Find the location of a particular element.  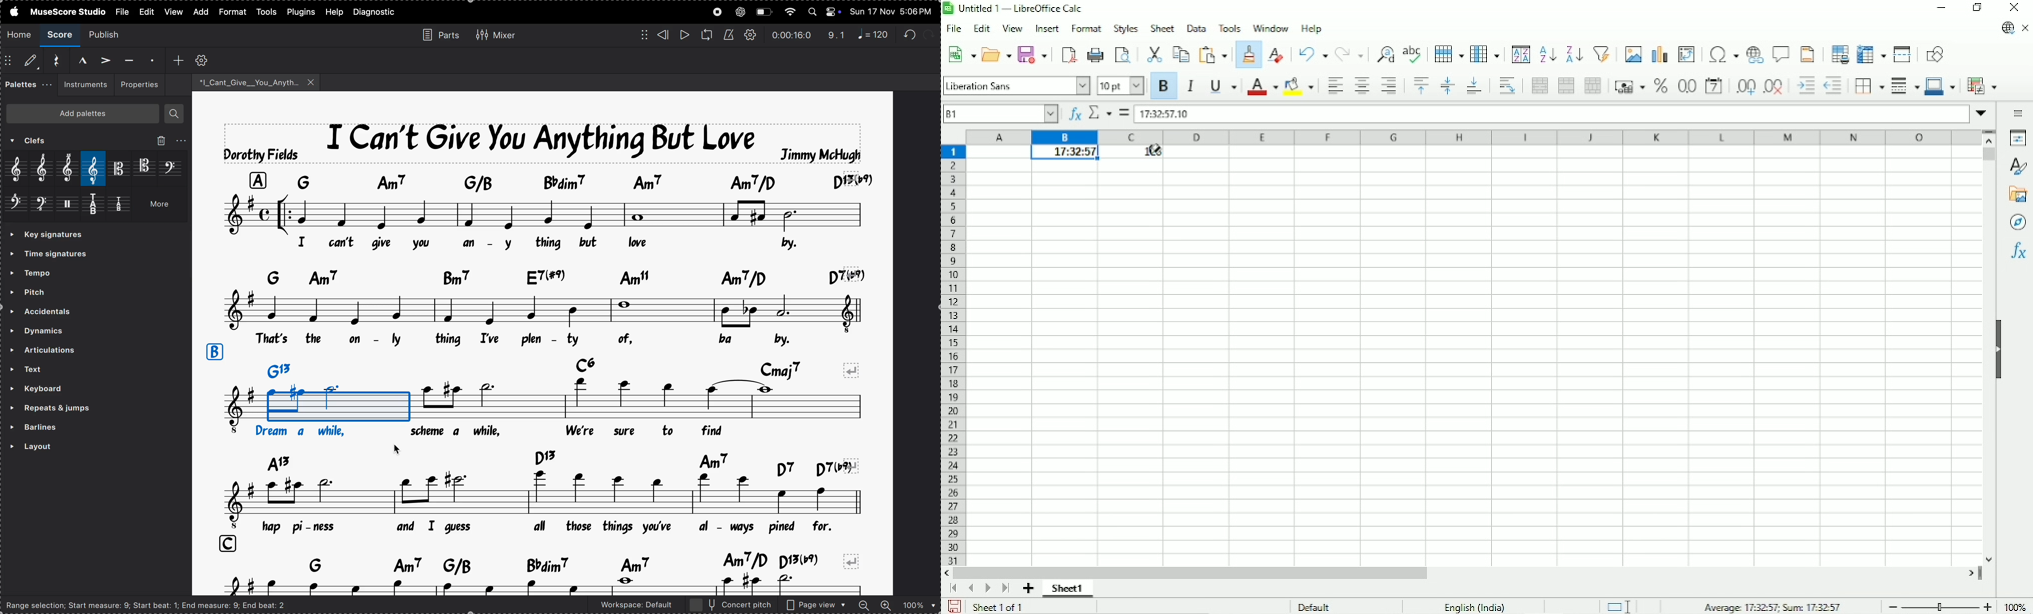

alto clef is located at coordinates (120, 168).